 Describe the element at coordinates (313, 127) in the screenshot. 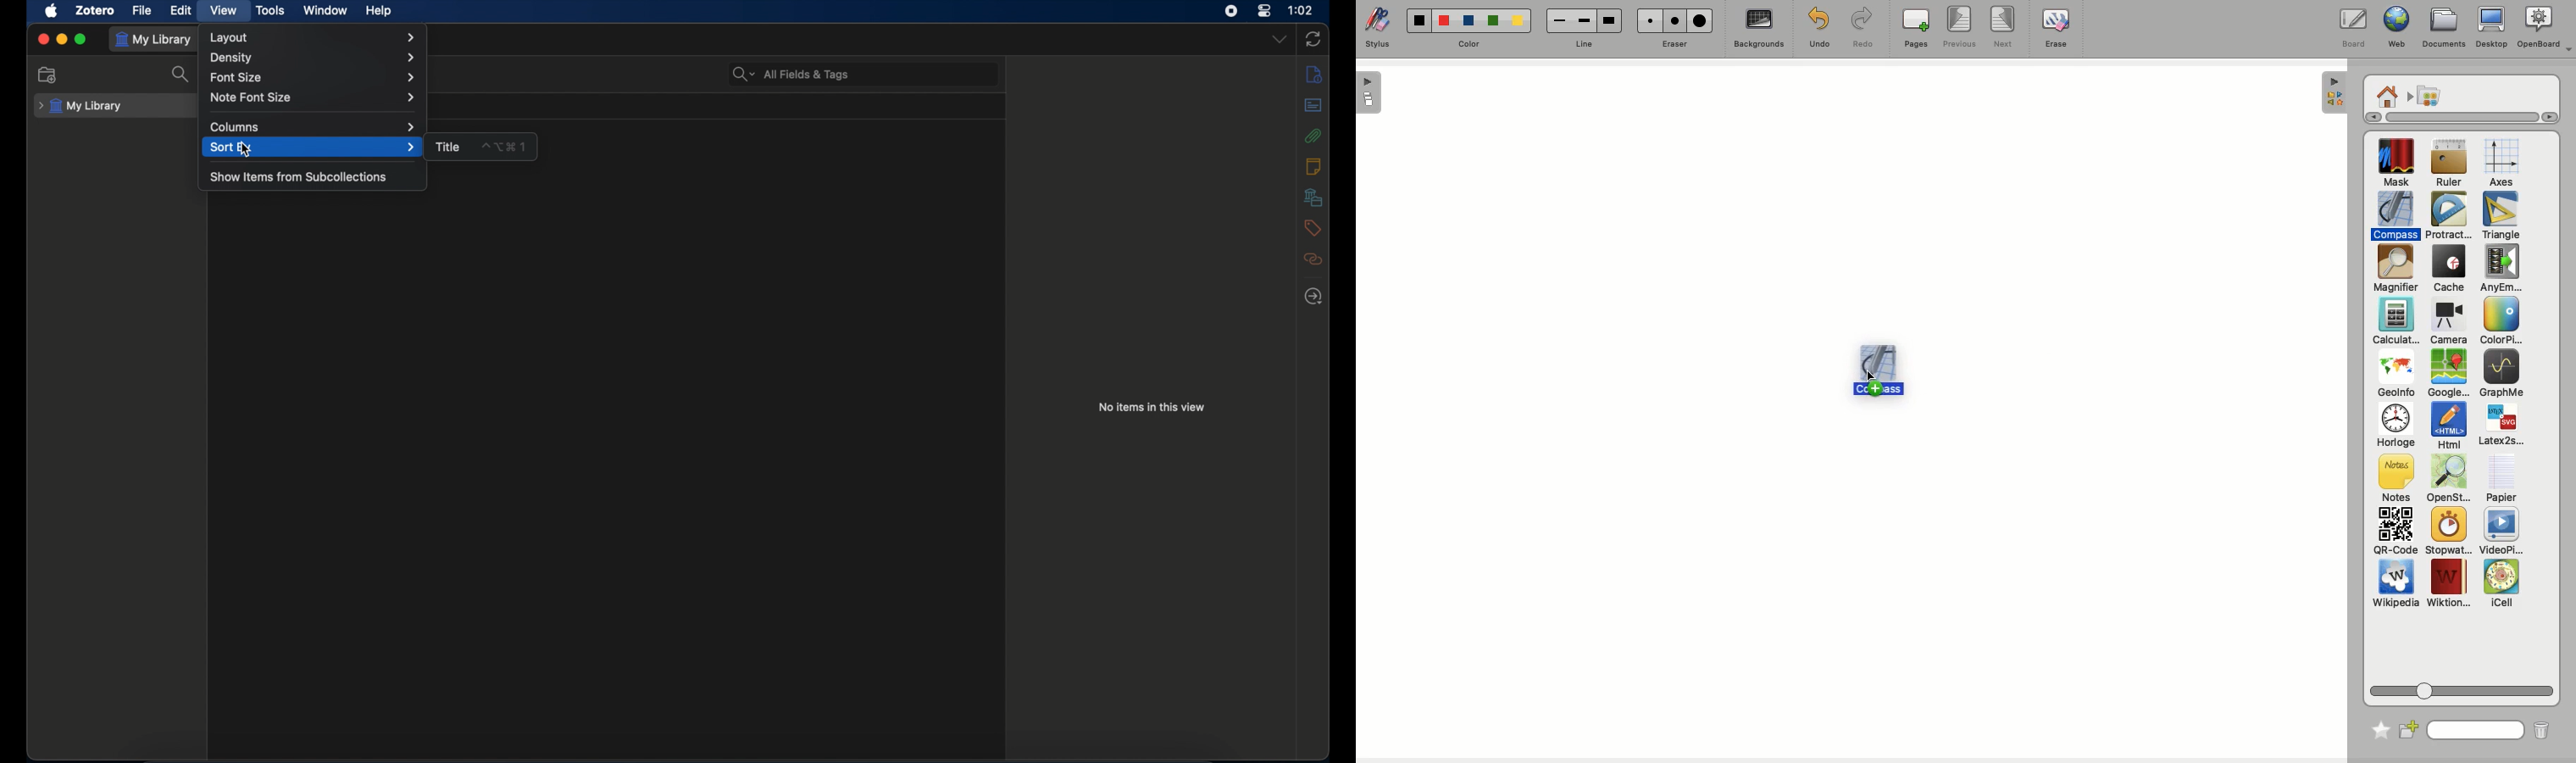

I see `columns` at that location.